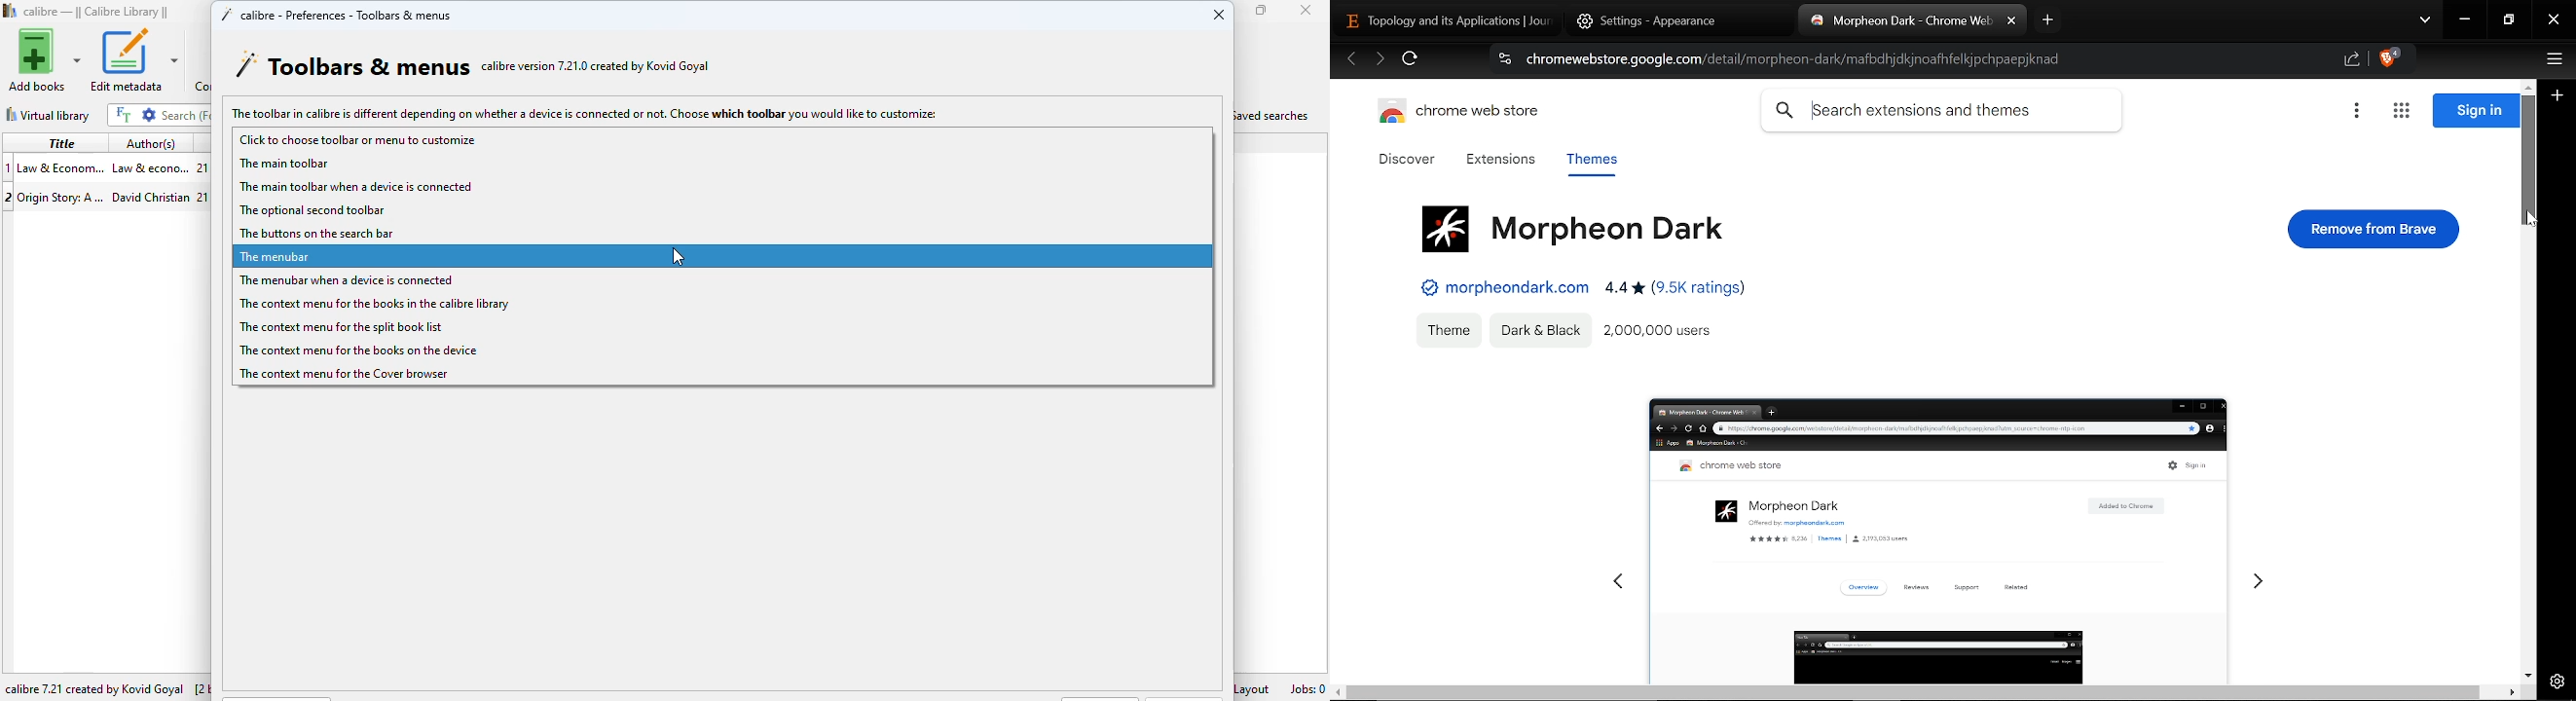  I want to click on Refesh, so click(1411, 61).